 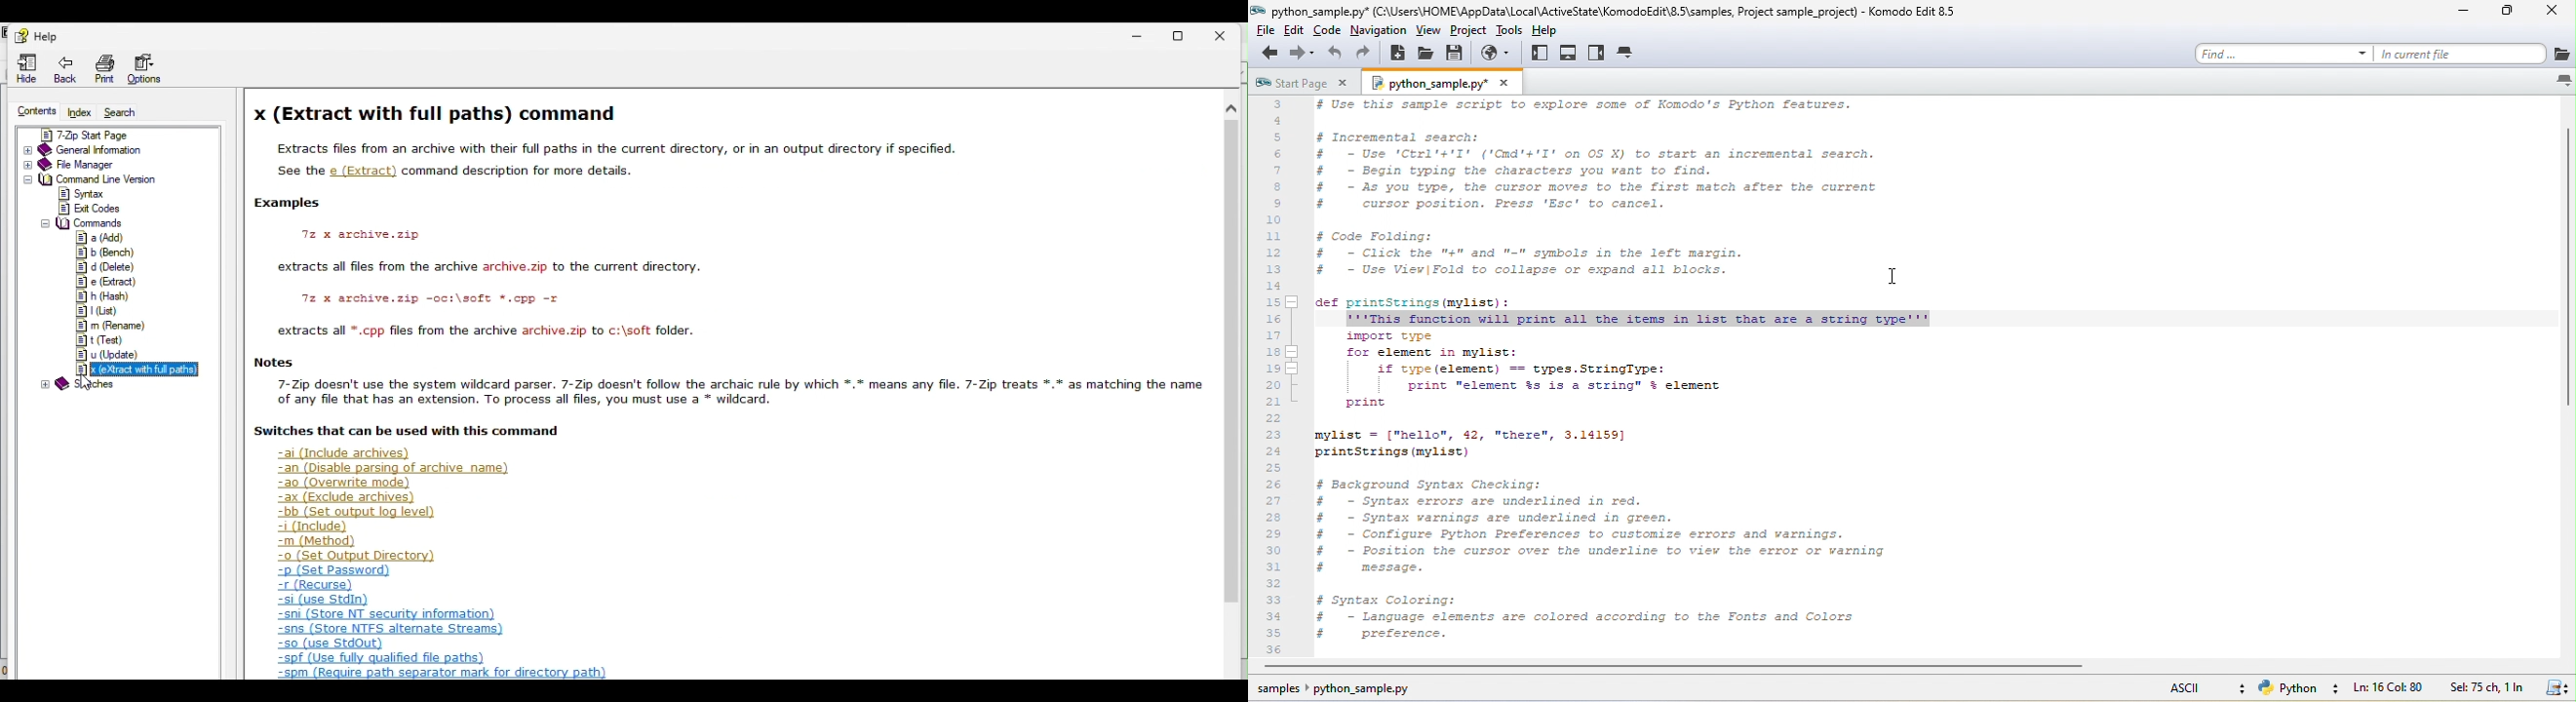 What do you see at coordinates (432, 300) in the screenshot?
I see `7z x archive.zip -oci\soft *.cpp -r` at bounding box center [432, 300].